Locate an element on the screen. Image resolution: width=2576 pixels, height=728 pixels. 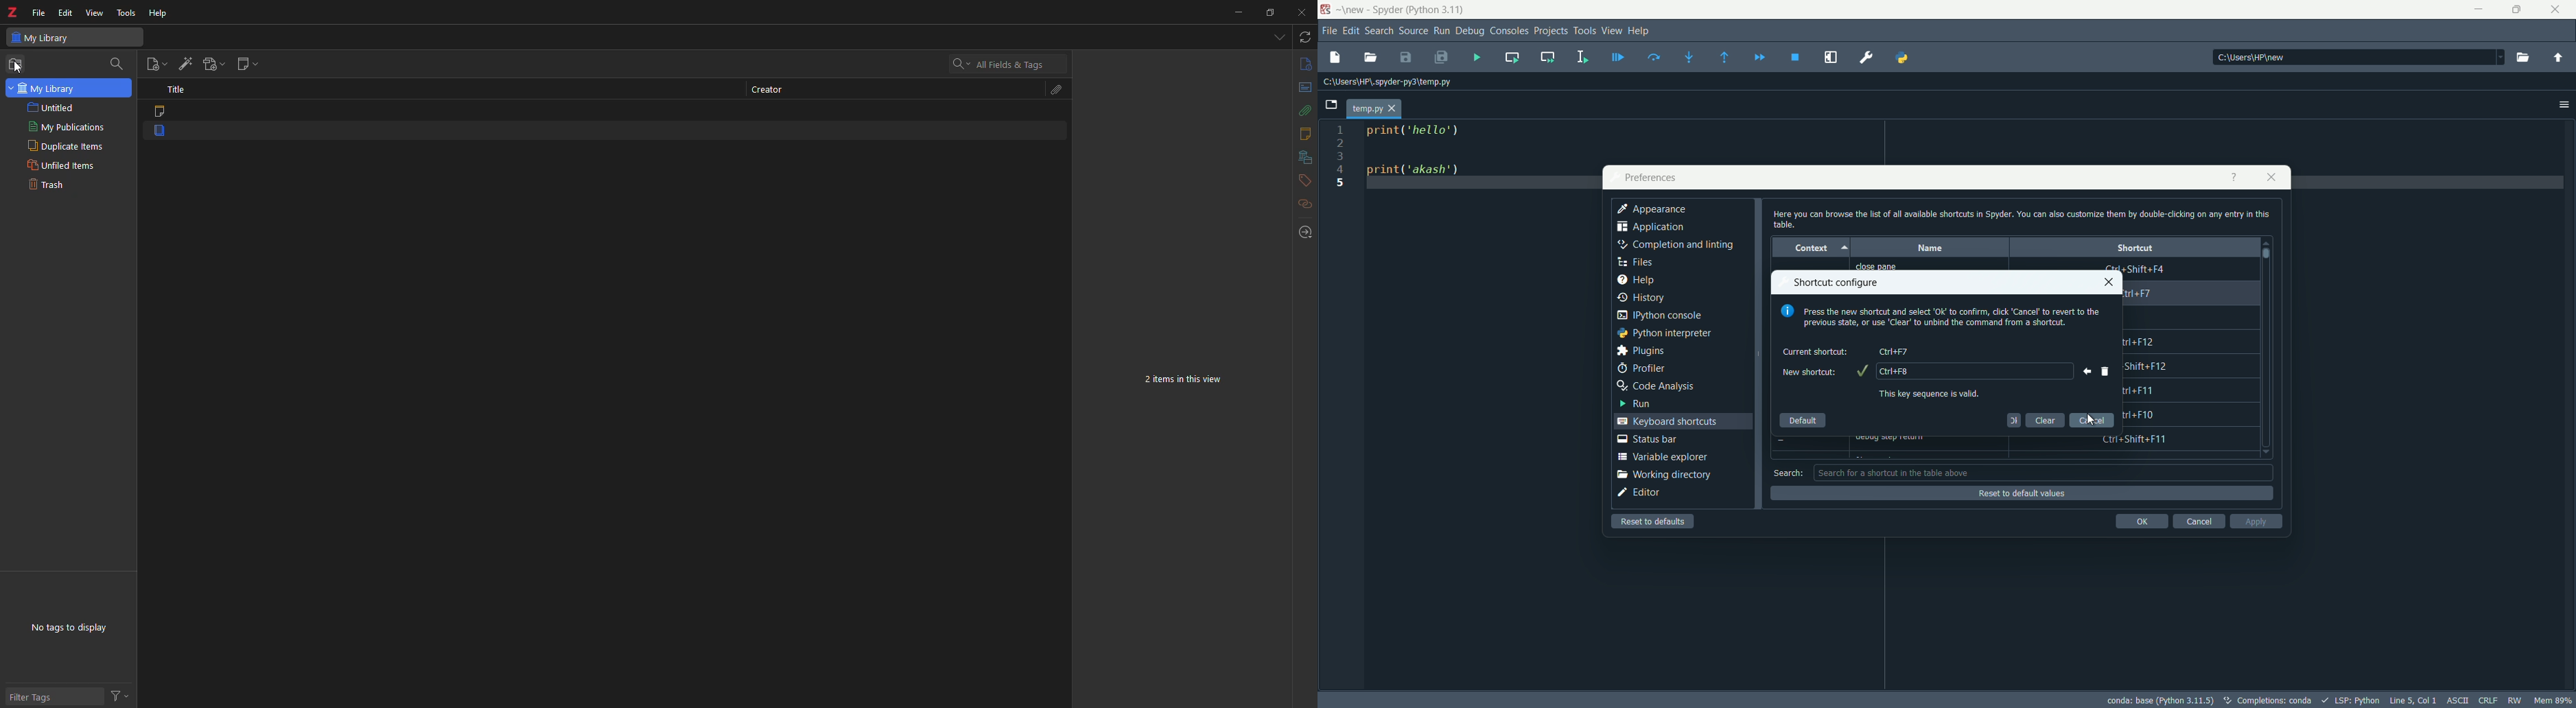
LSP:Python is located at coordinates (2357, 700).